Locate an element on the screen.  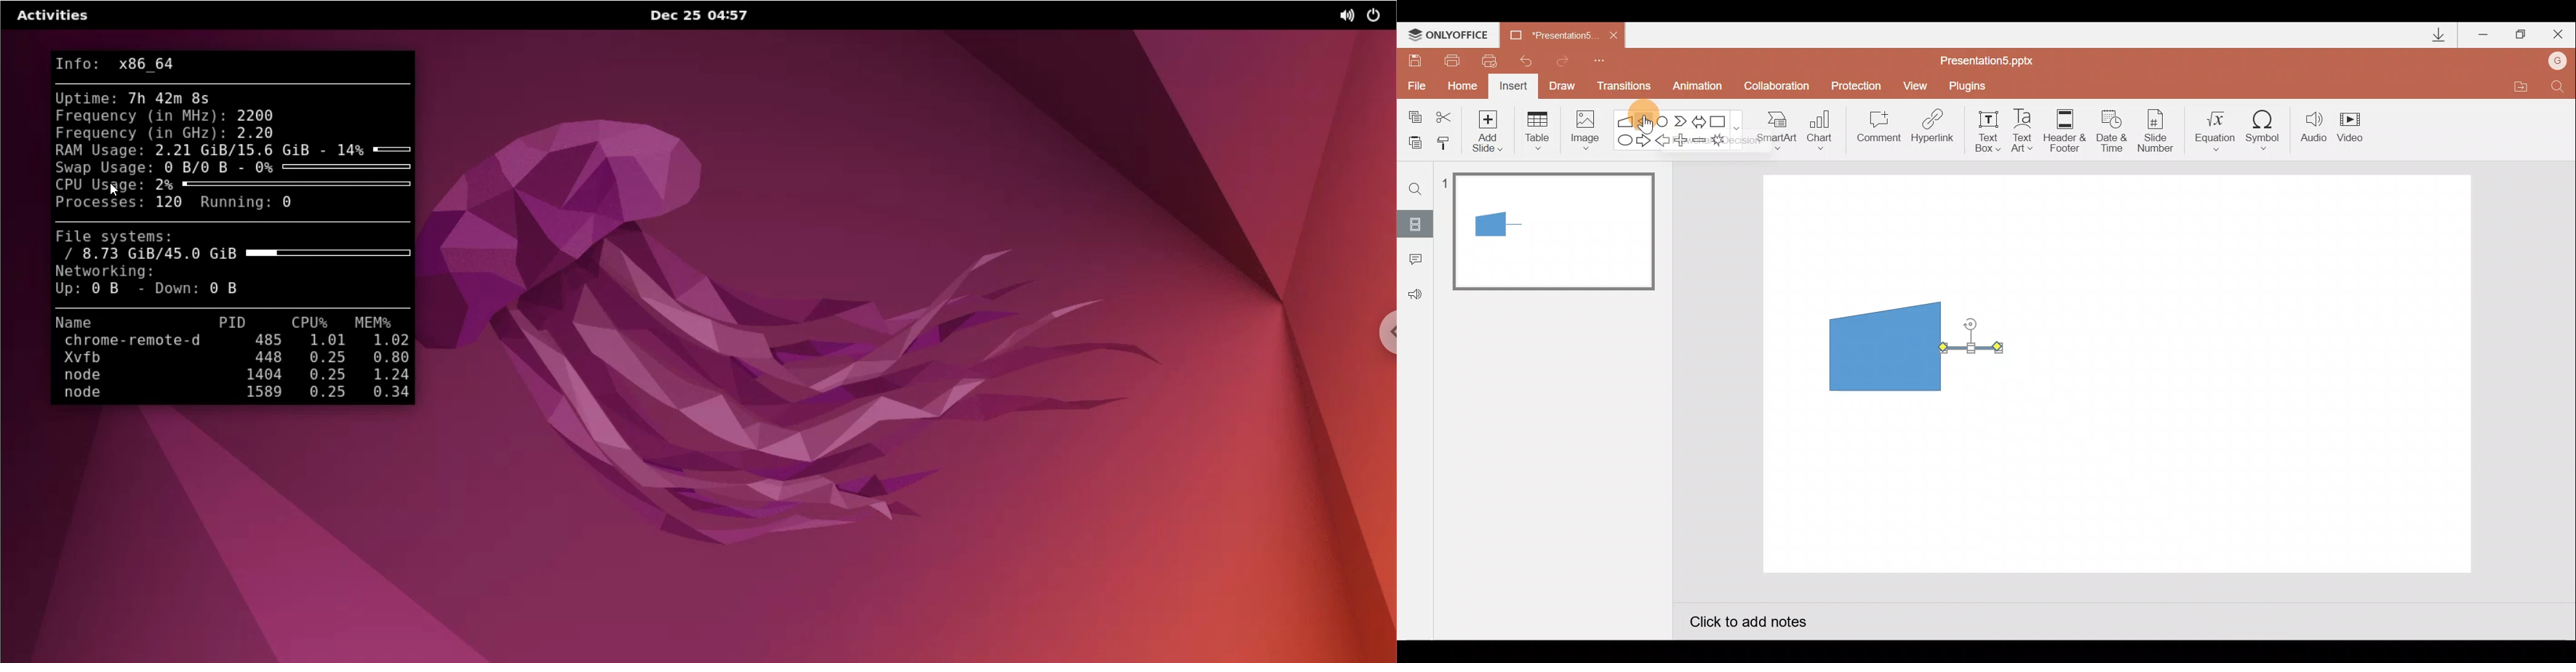
Ellipse is located at coordinates (1622, 141).